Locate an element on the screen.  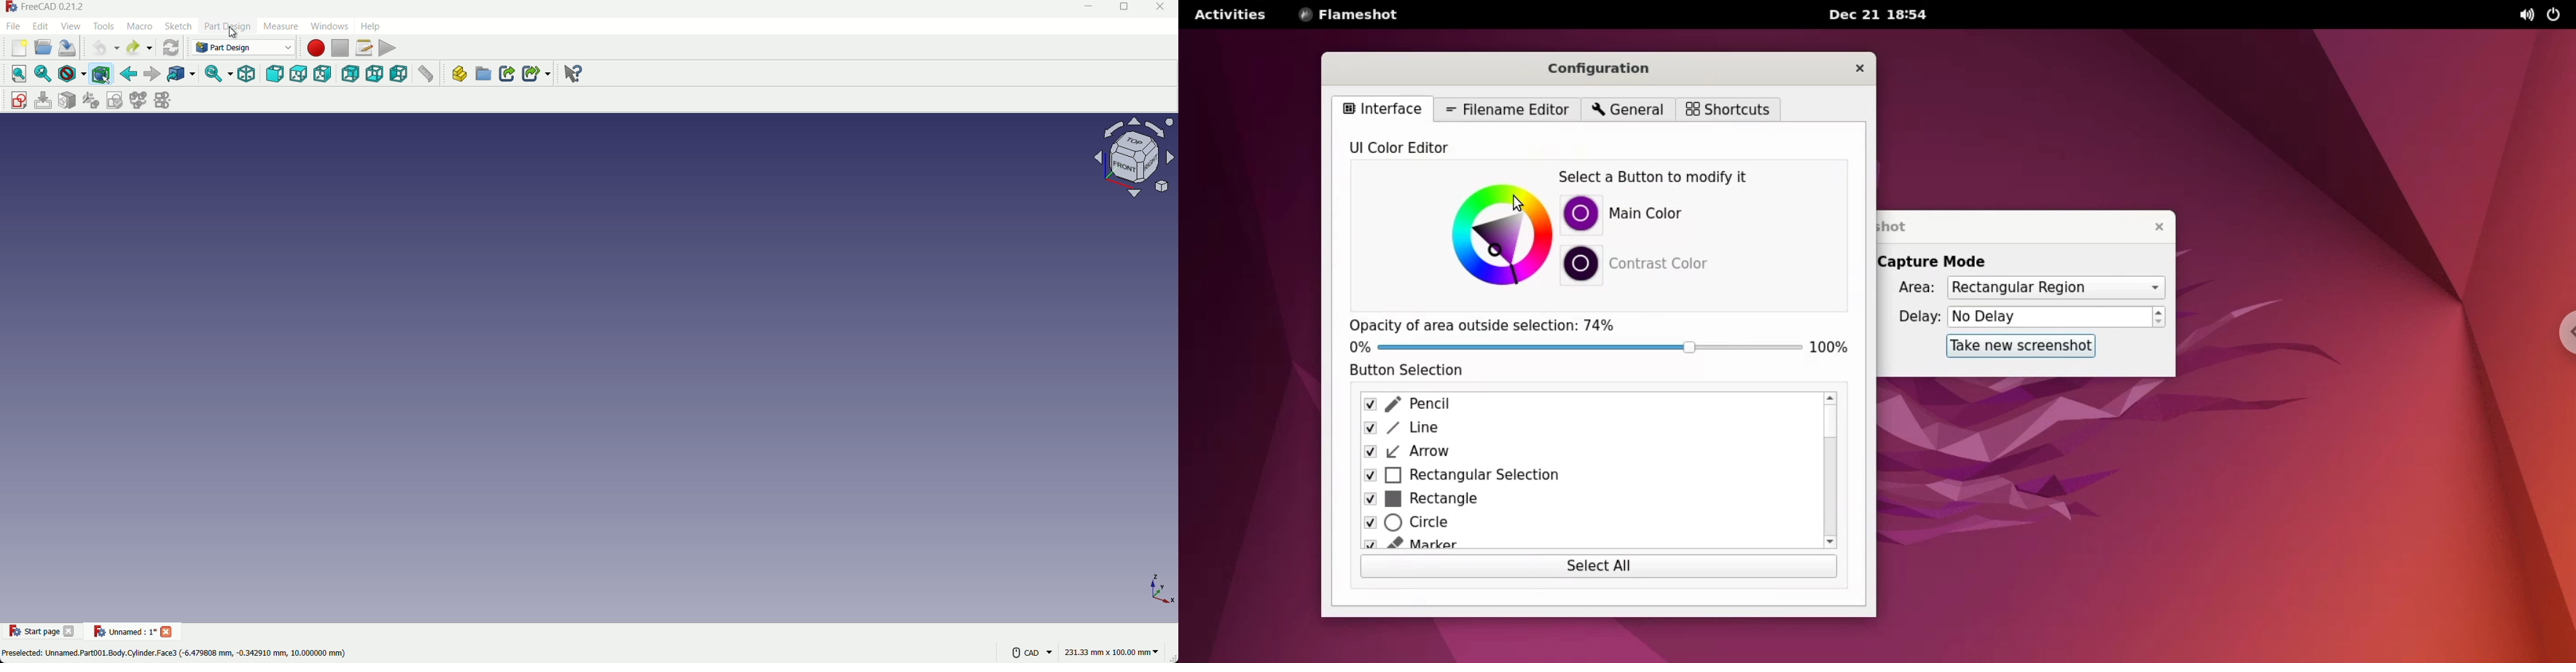
view menu is located at coordinates (71, 25).